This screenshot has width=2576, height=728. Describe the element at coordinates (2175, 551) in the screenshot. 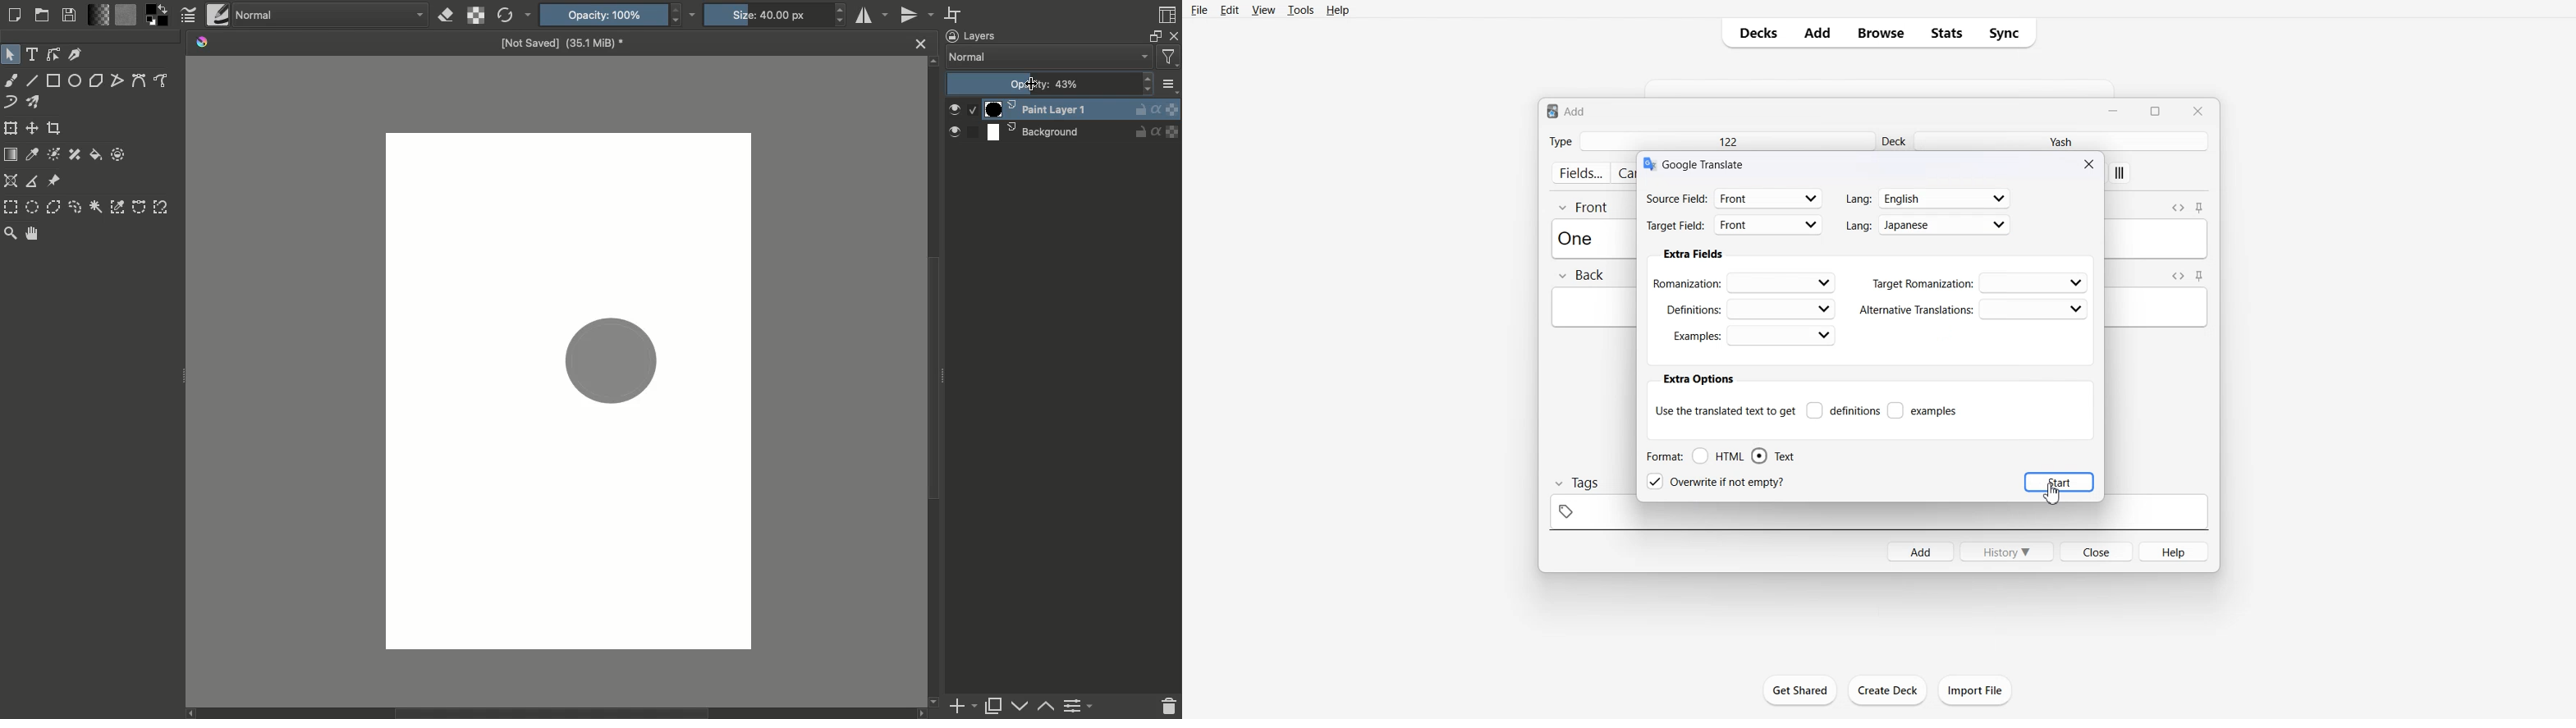

I see `Help` at that location.